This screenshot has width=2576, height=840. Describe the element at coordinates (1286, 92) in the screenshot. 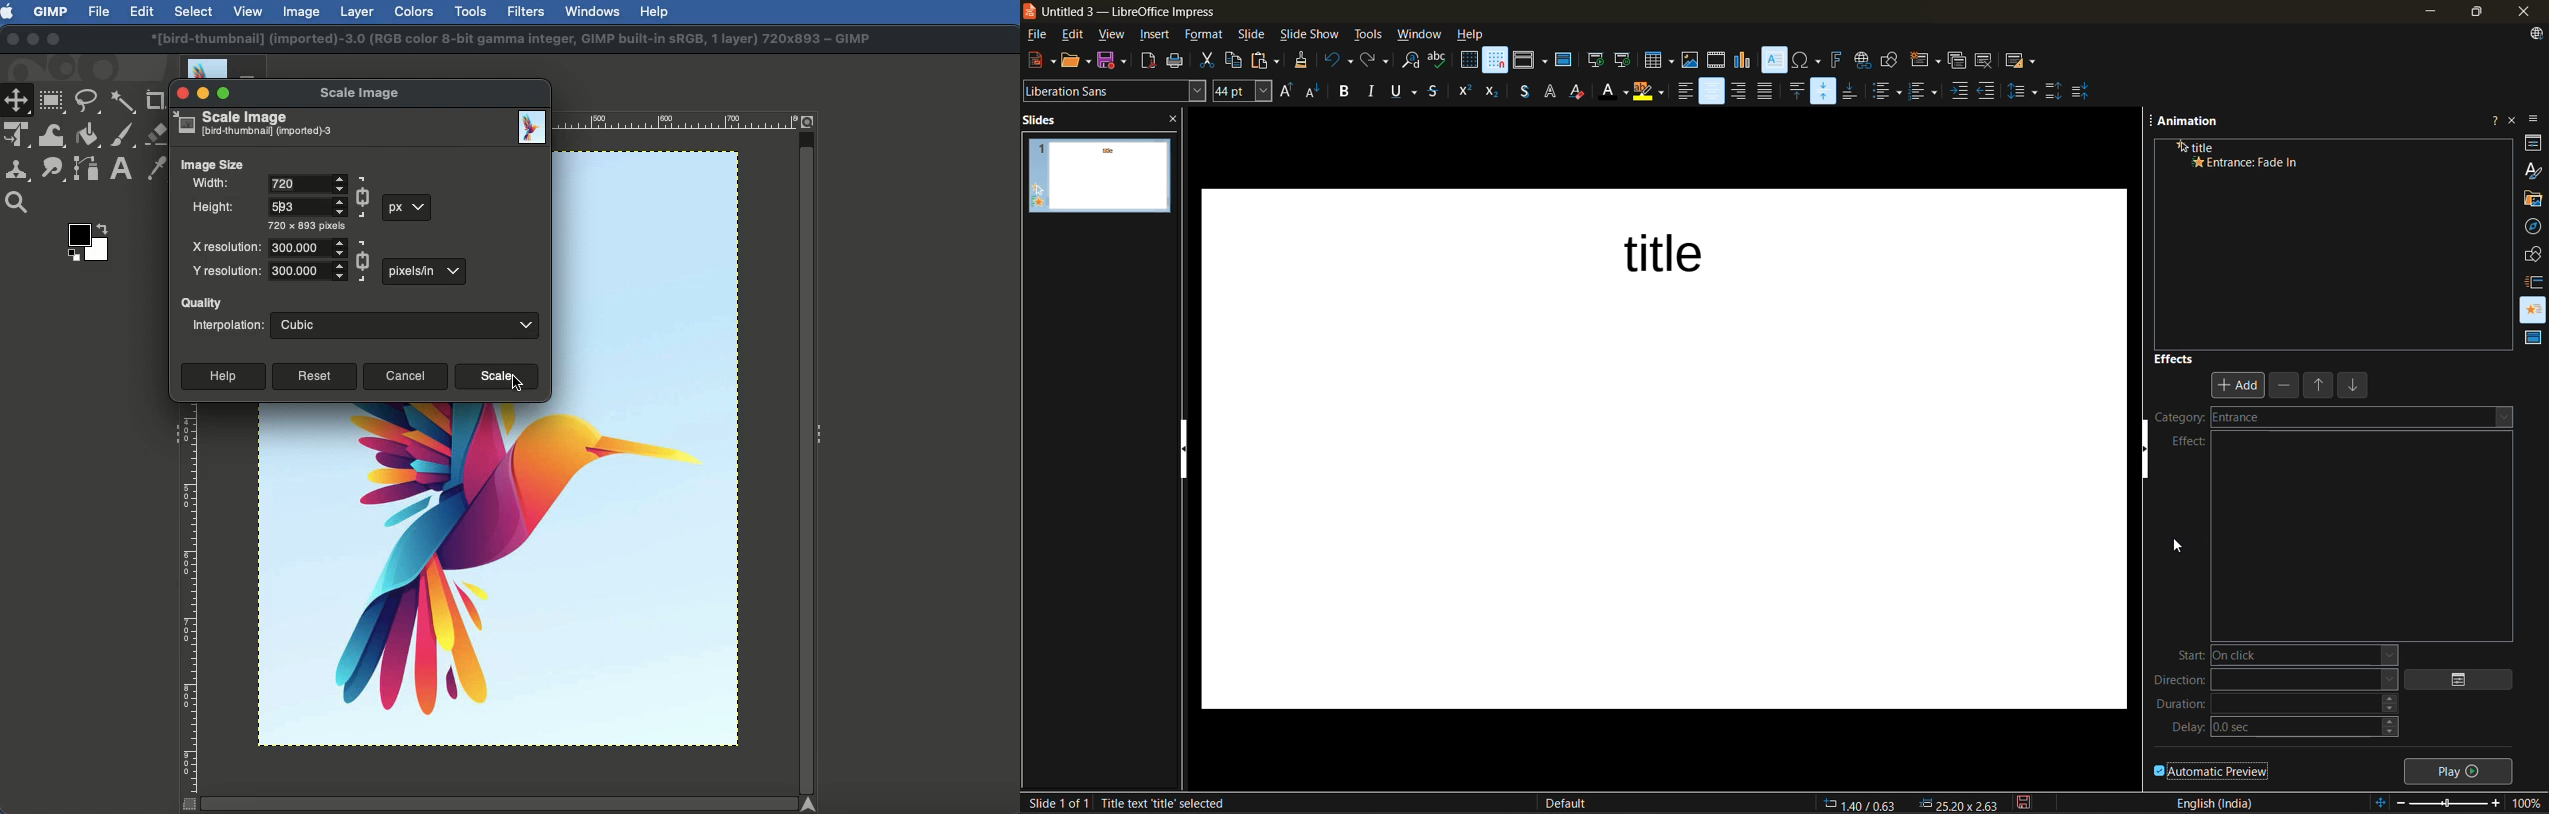

I see `increase font size` at that location.